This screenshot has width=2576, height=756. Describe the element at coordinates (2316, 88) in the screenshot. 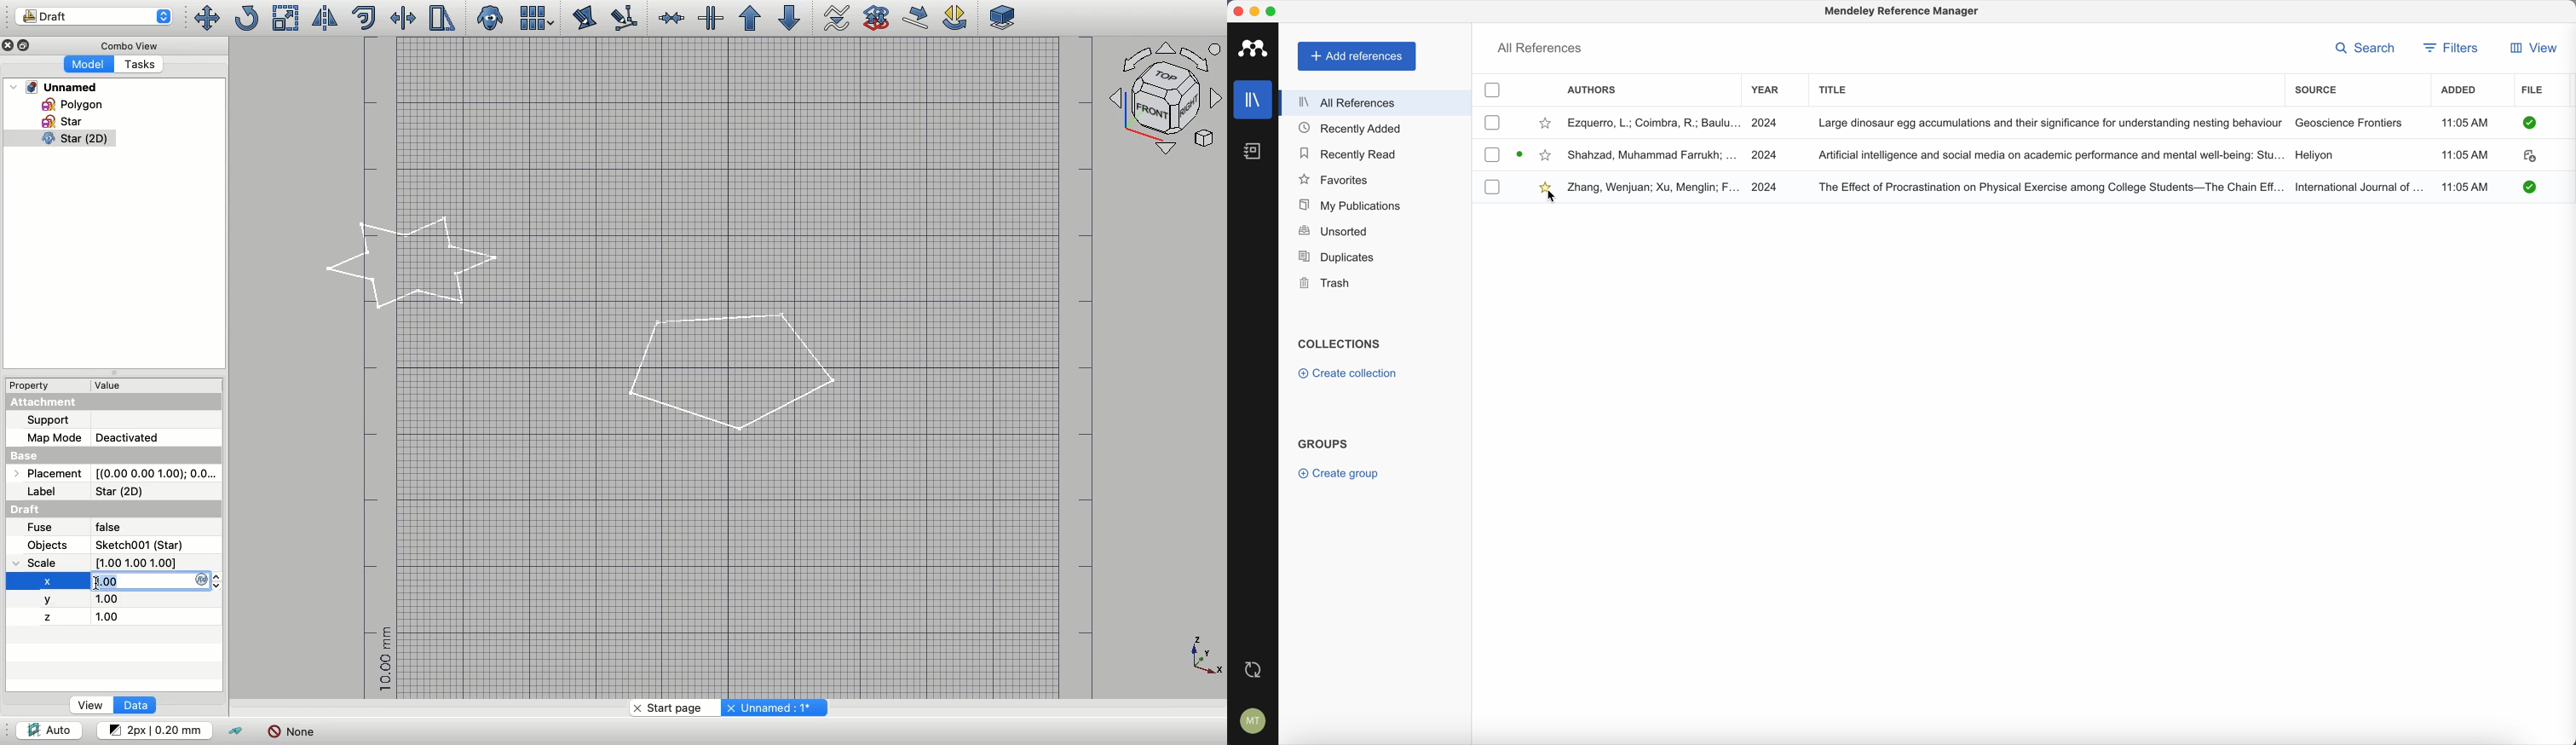

I see `source` at that location.